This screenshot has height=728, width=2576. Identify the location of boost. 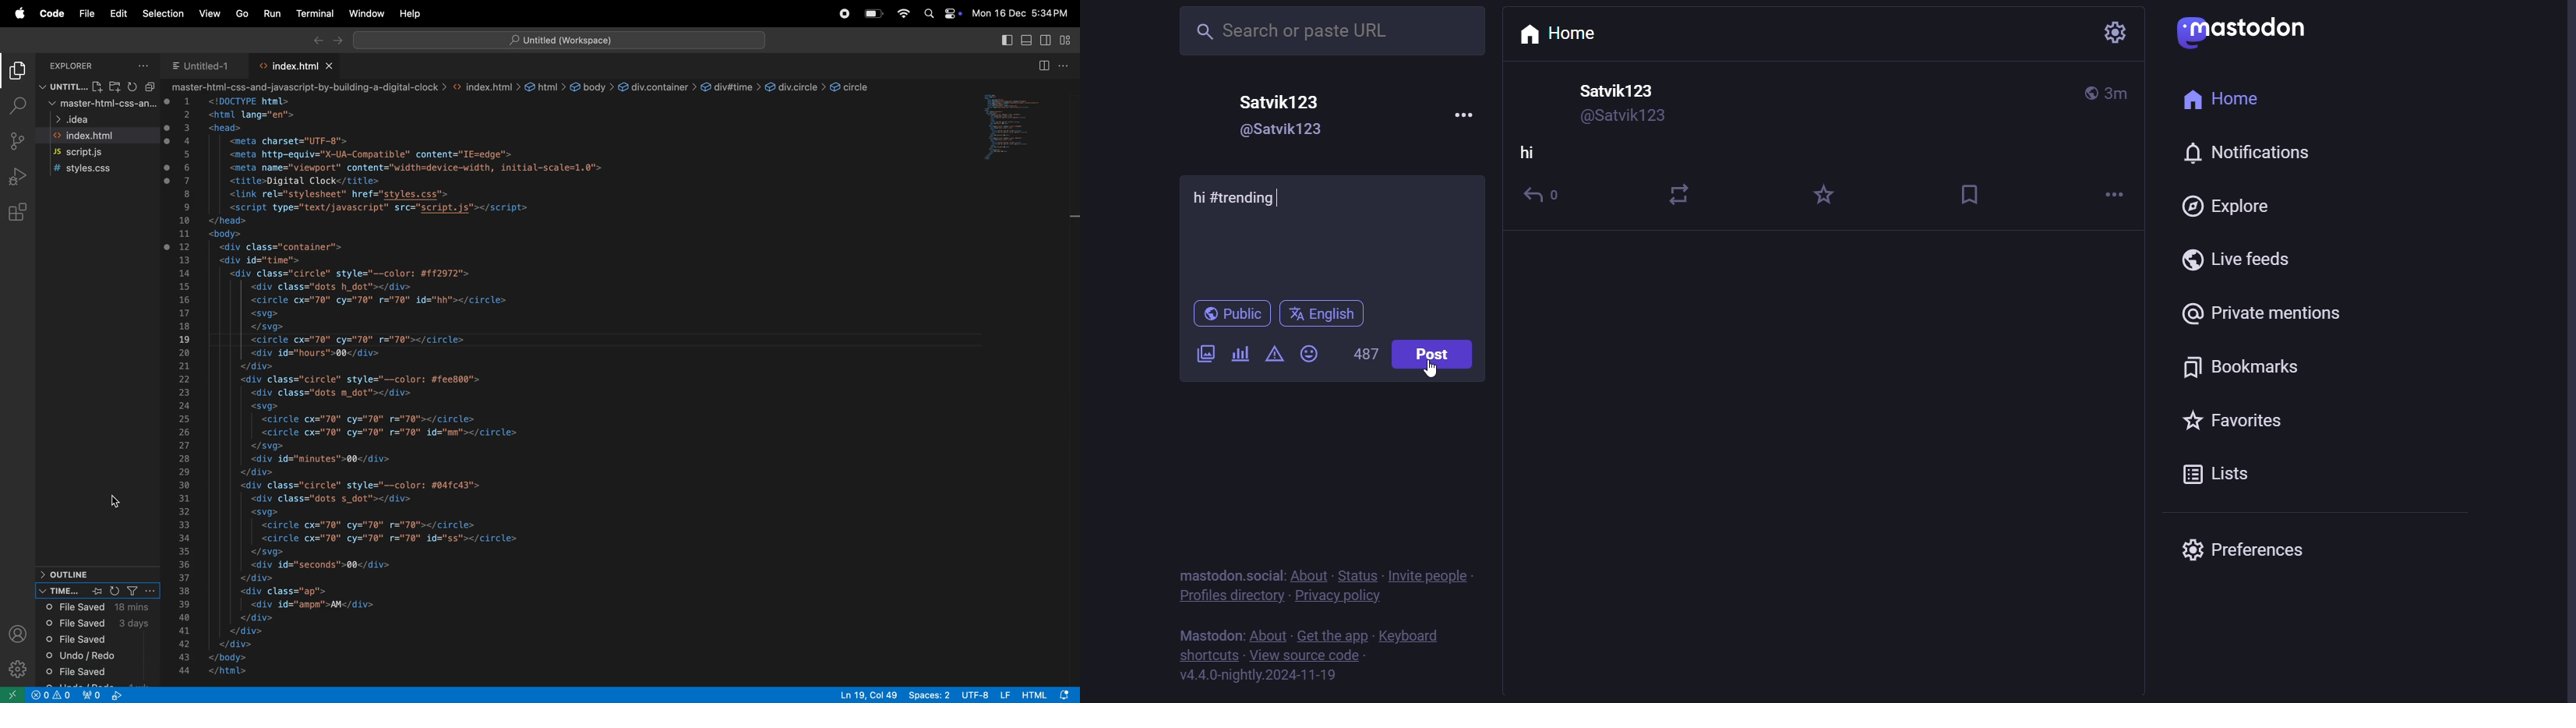
(1683, 190).